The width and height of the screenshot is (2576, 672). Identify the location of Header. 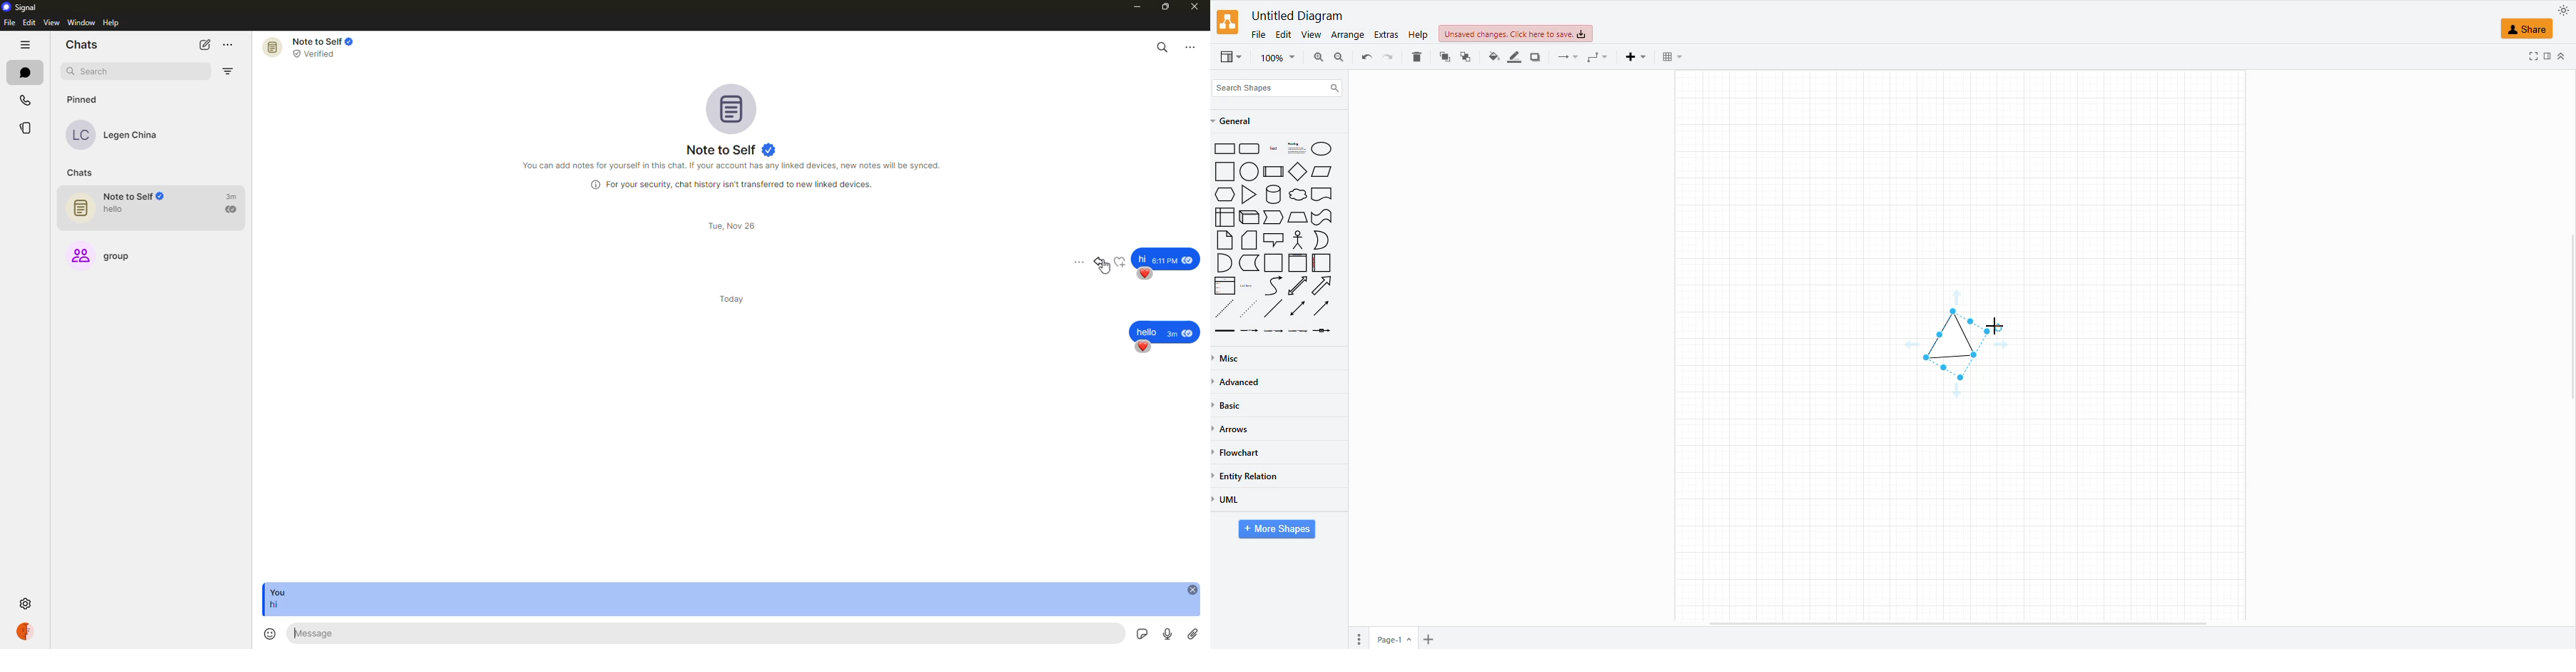
(1298, 263).